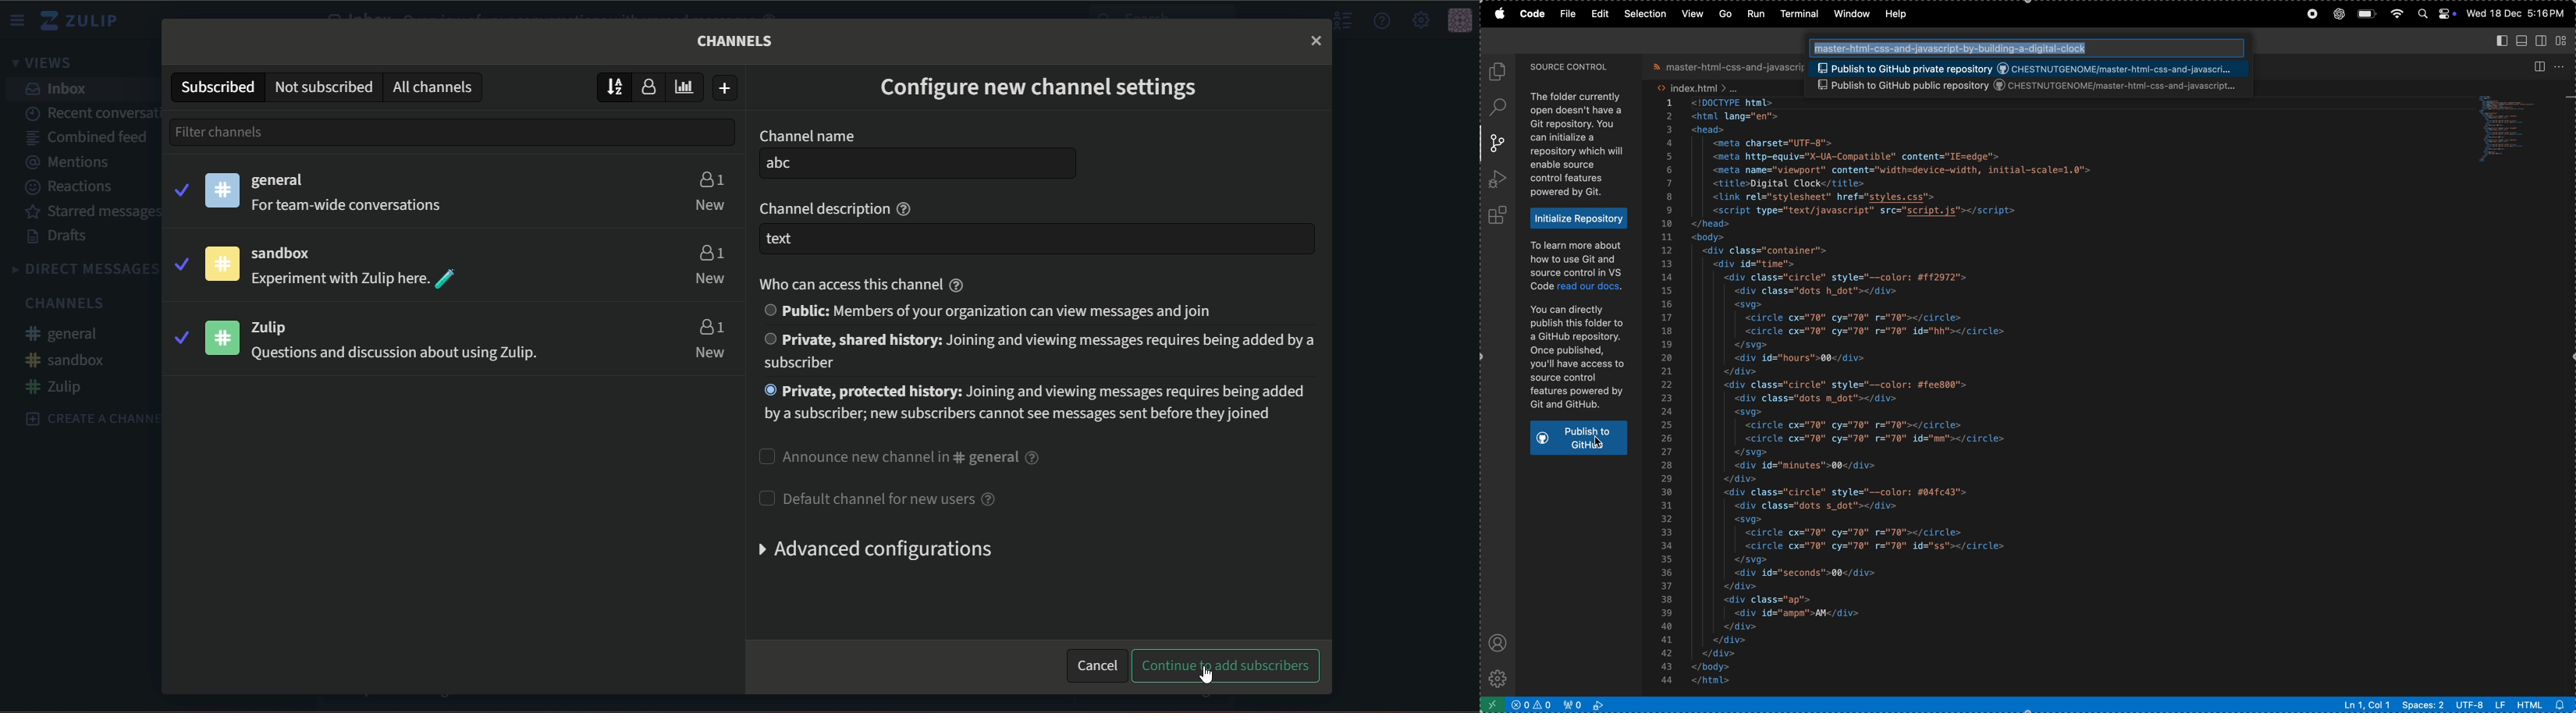  I want to click on <circle cx="70" cy="70" r="70" id="ss"></circle>, so click(1879, 547).